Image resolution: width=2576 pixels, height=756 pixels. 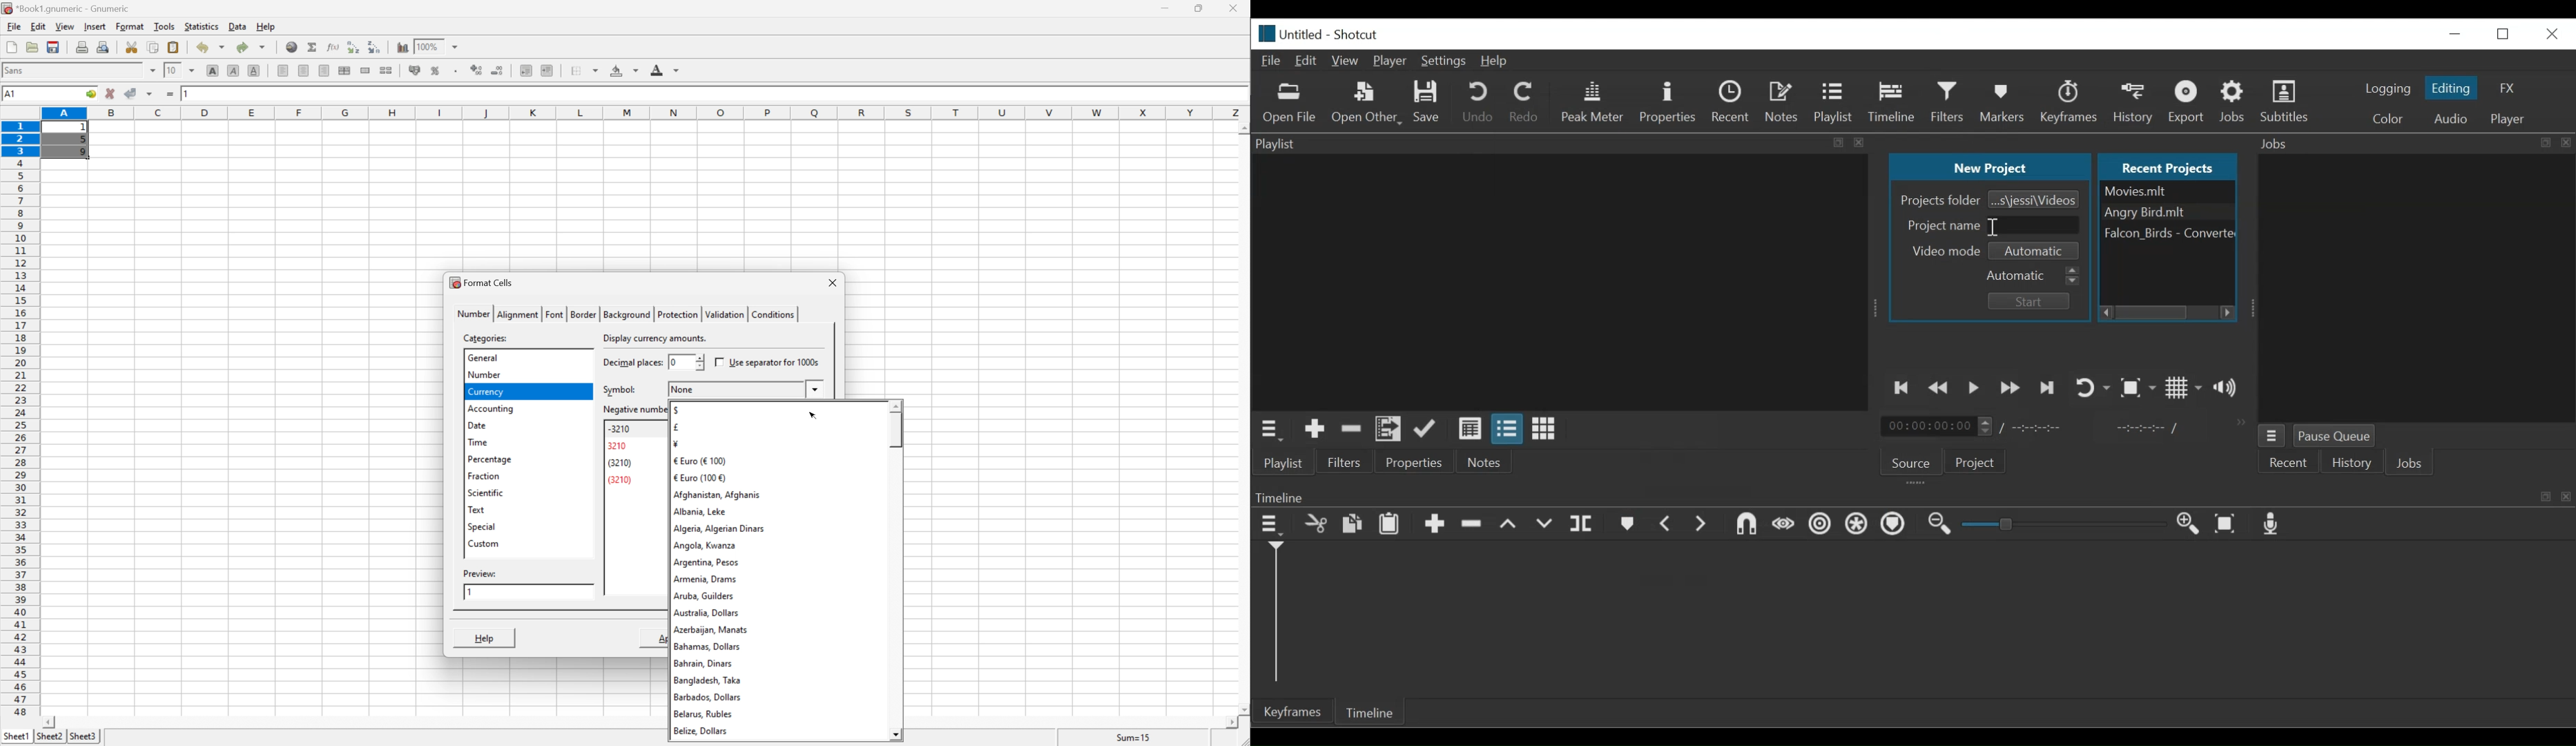 What do you see at coordinates (1513, 524) in the screenshot?
I see `Lift` at bounding box center [1513, 524].